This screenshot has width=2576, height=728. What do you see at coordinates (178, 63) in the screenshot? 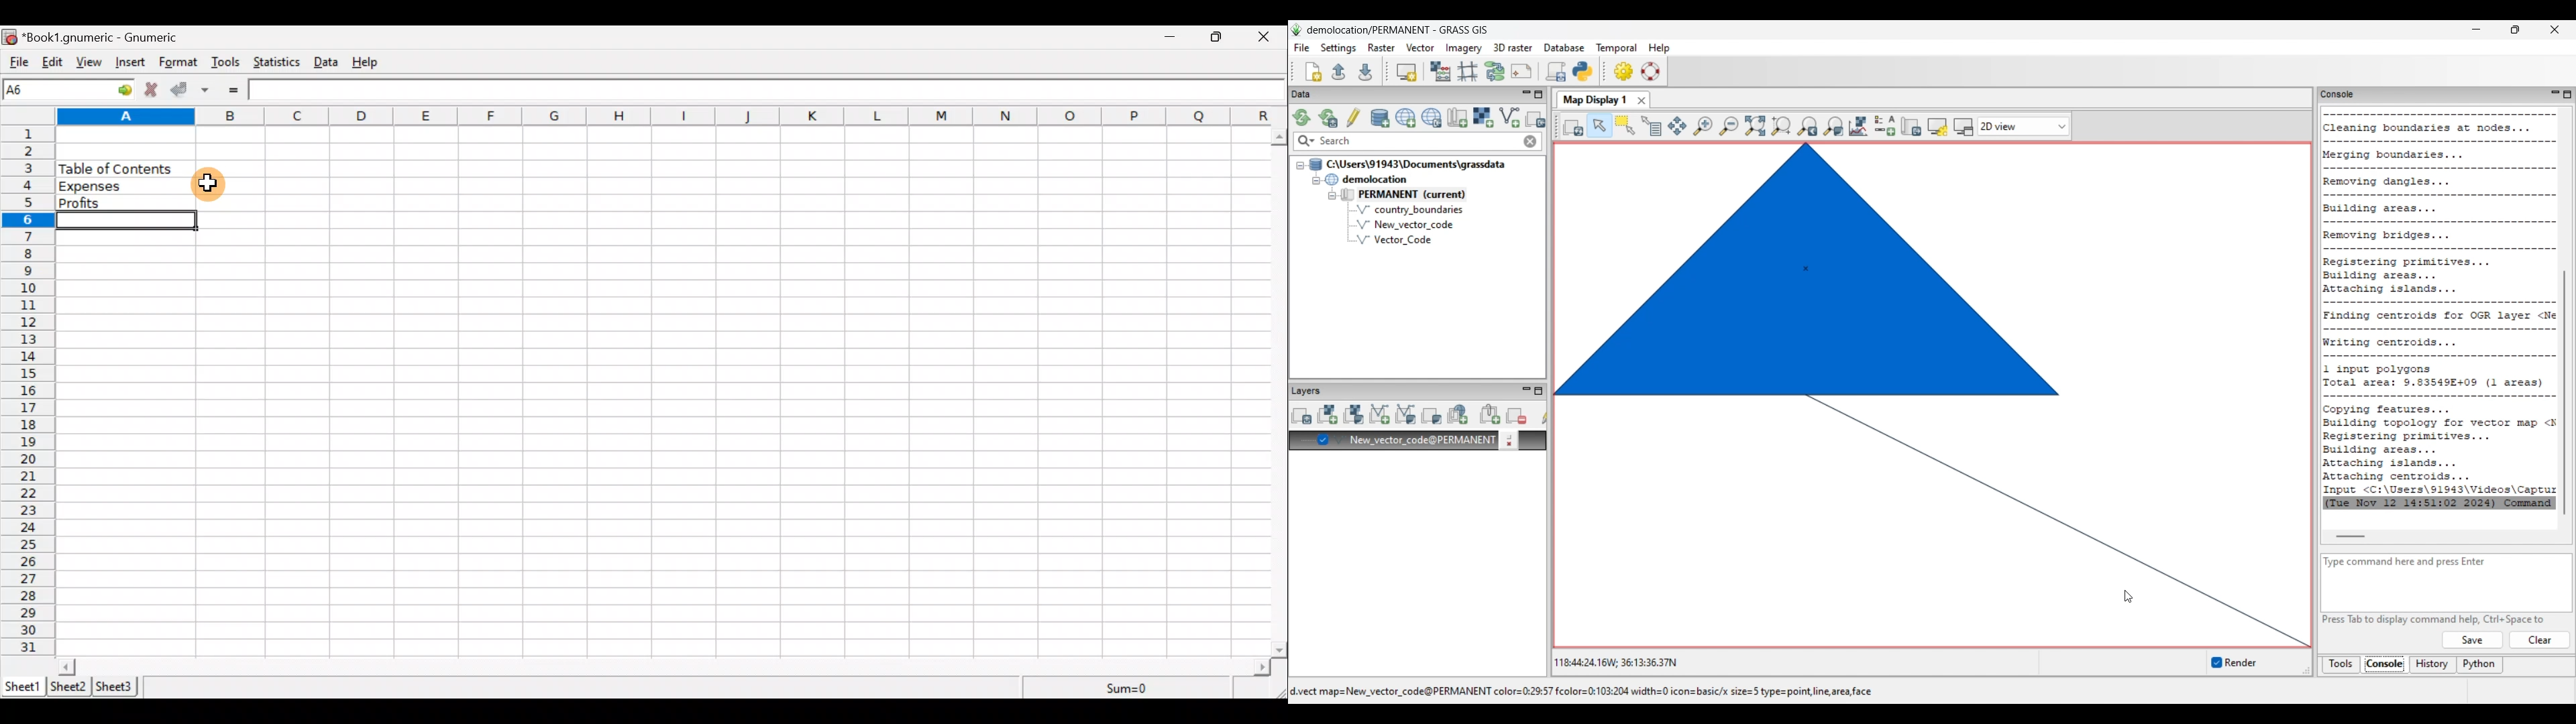
I see `Format` at bounding box center [178, 63].